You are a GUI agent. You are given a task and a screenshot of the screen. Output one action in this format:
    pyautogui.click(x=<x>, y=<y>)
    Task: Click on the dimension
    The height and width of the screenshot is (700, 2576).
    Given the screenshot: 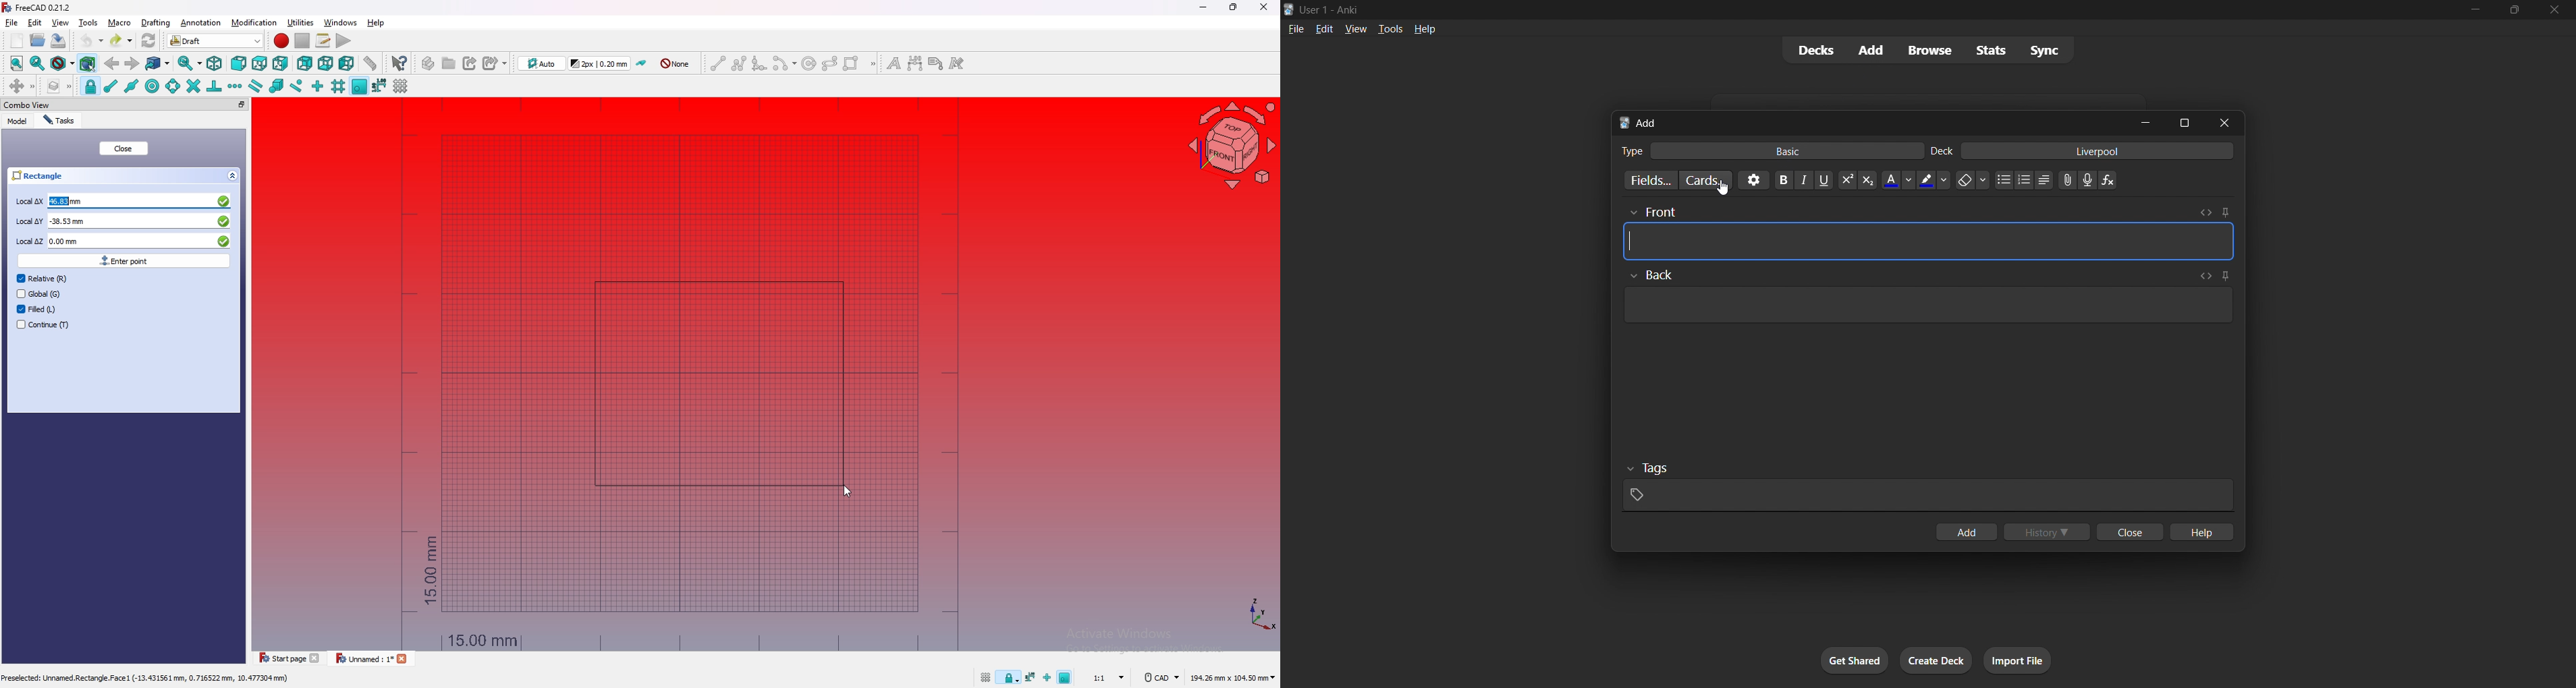 What is the action you would take?
    pyautogui.click(x=915, y=63)
    